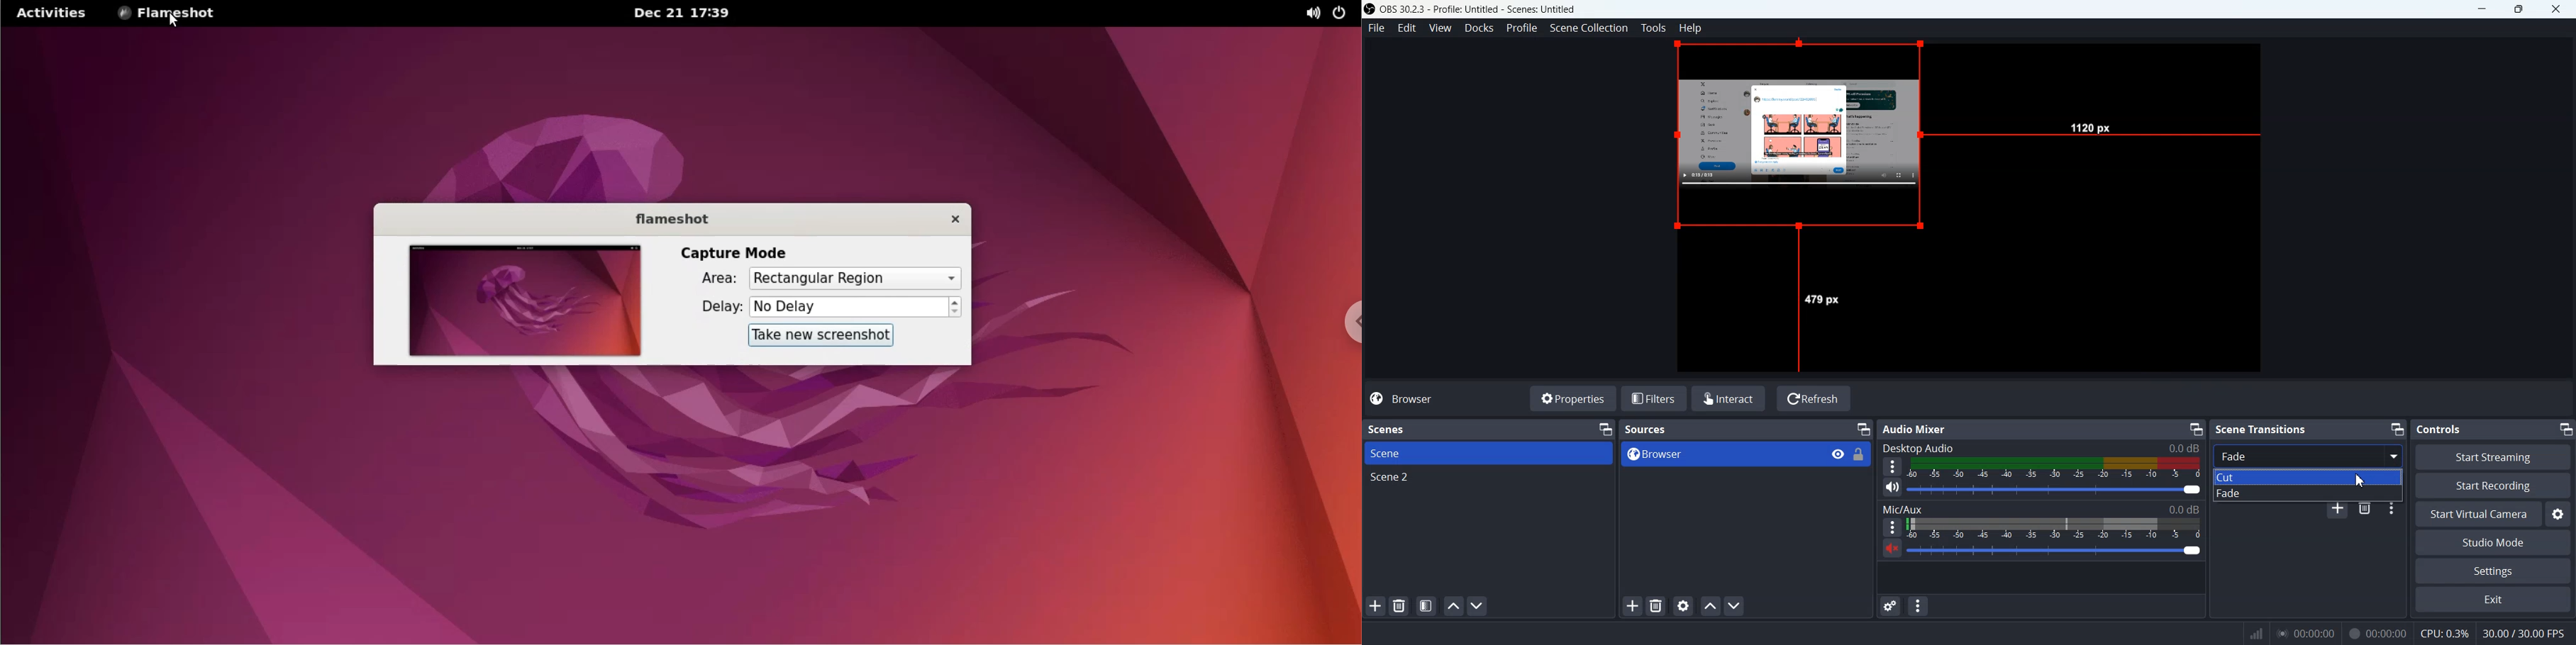  Describe the element at coordinates (1426, 605) in the screenshot. I see `Open scene filters` at that location.